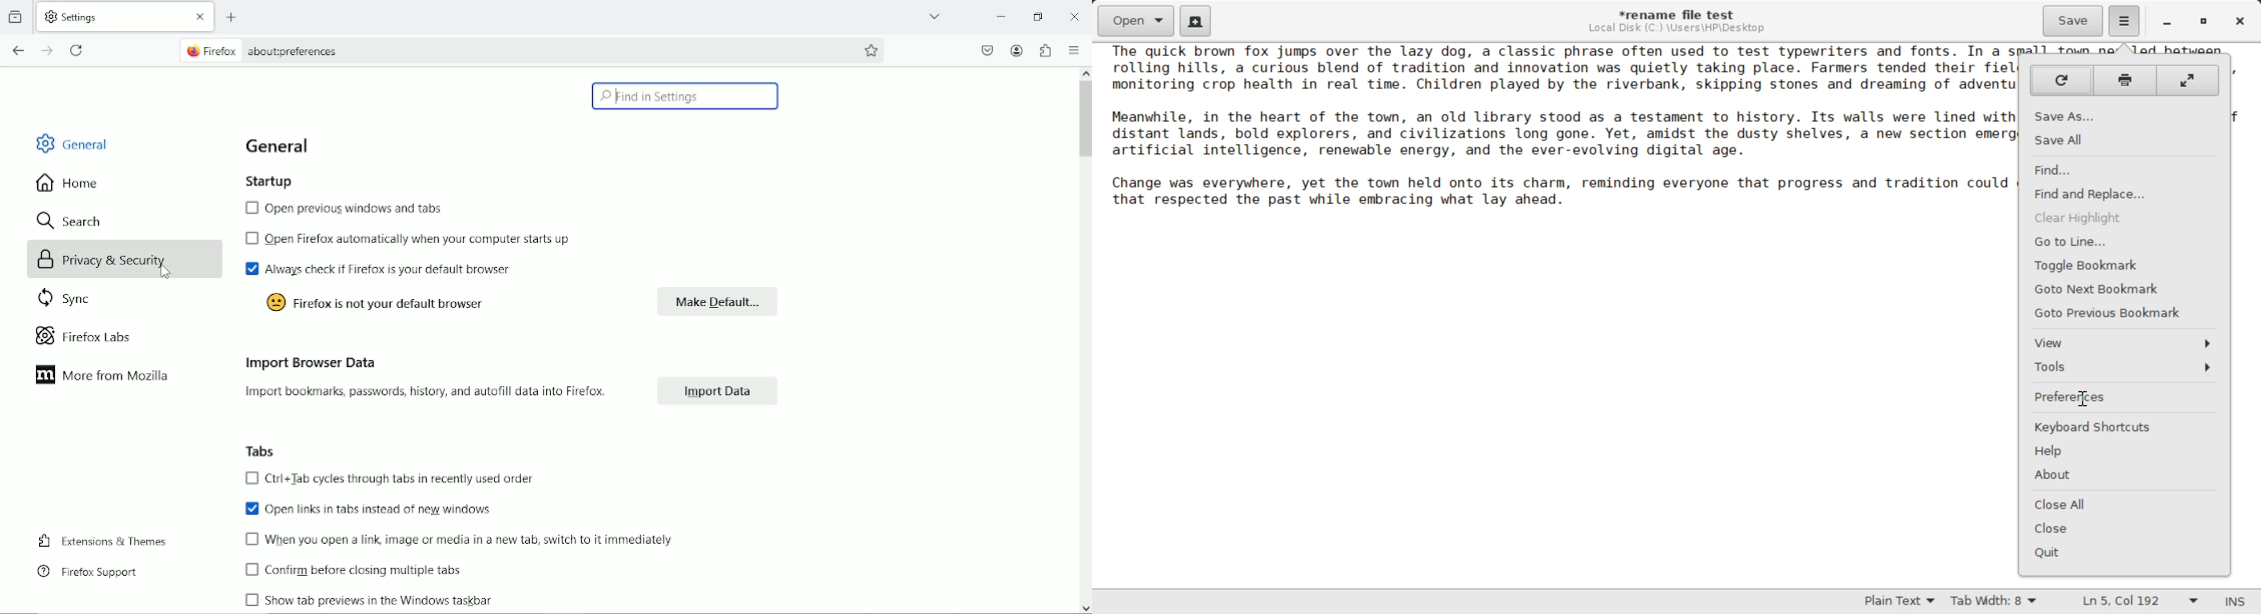 Image resolution: width=2268 pixels, height=616 pixels. I want to click on close, so click(202, 17).